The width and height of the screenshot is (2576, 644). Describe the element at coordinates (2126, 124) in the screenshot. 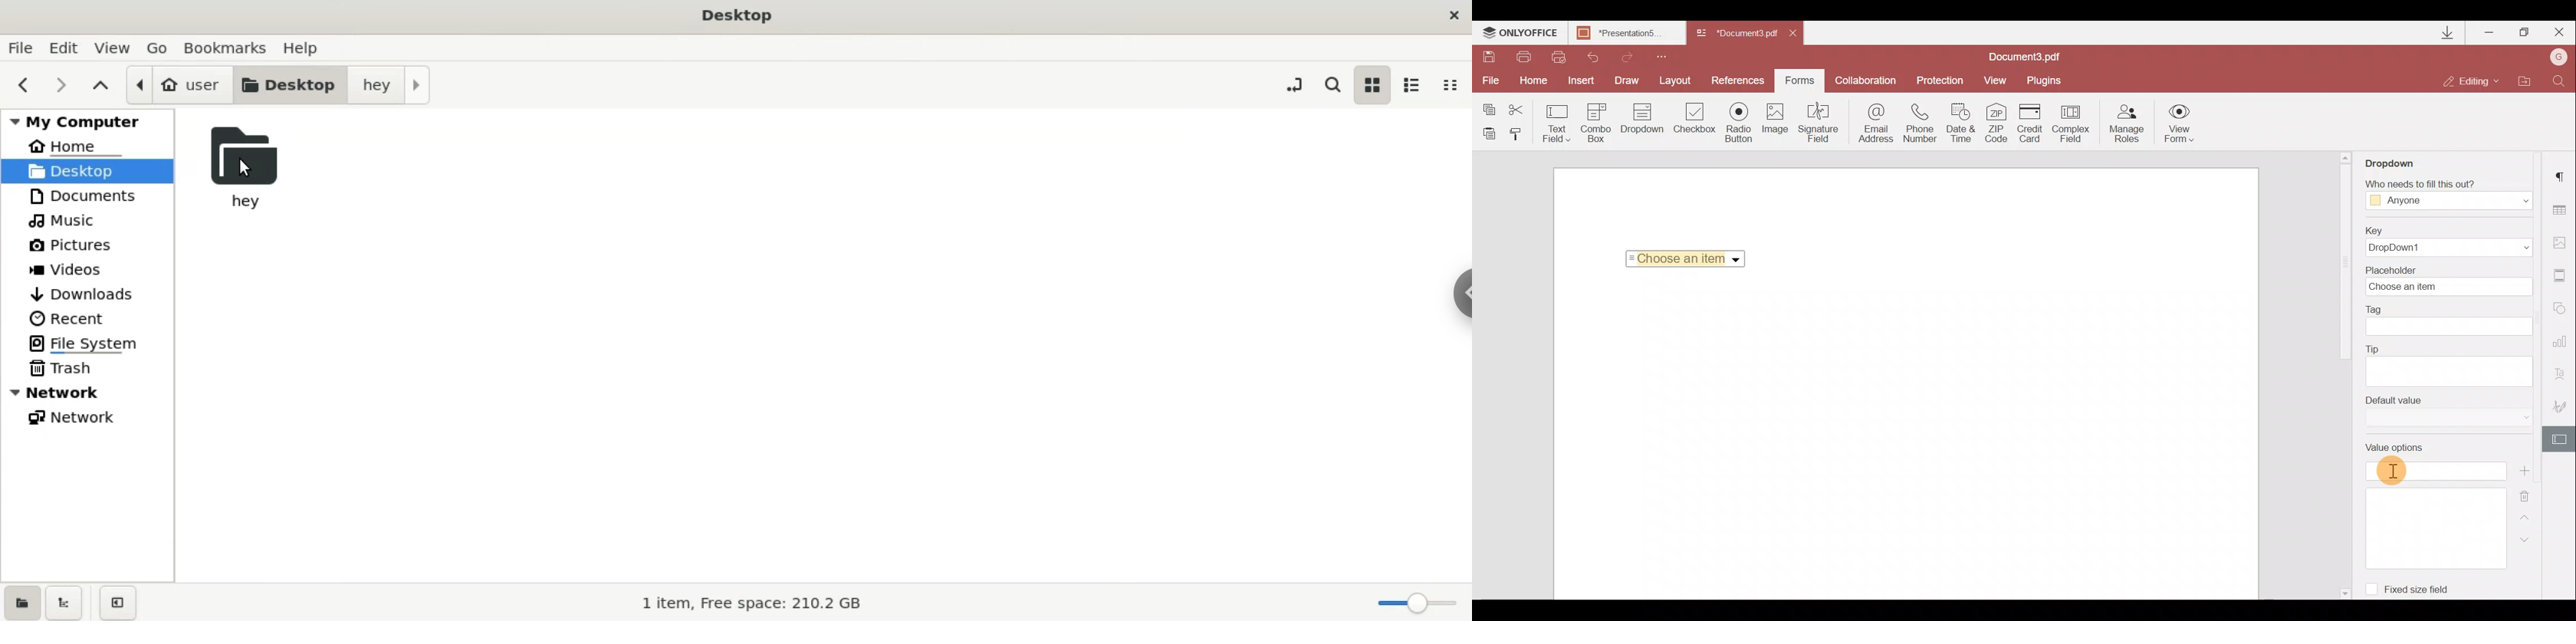

I see `Manage roles` at that location.